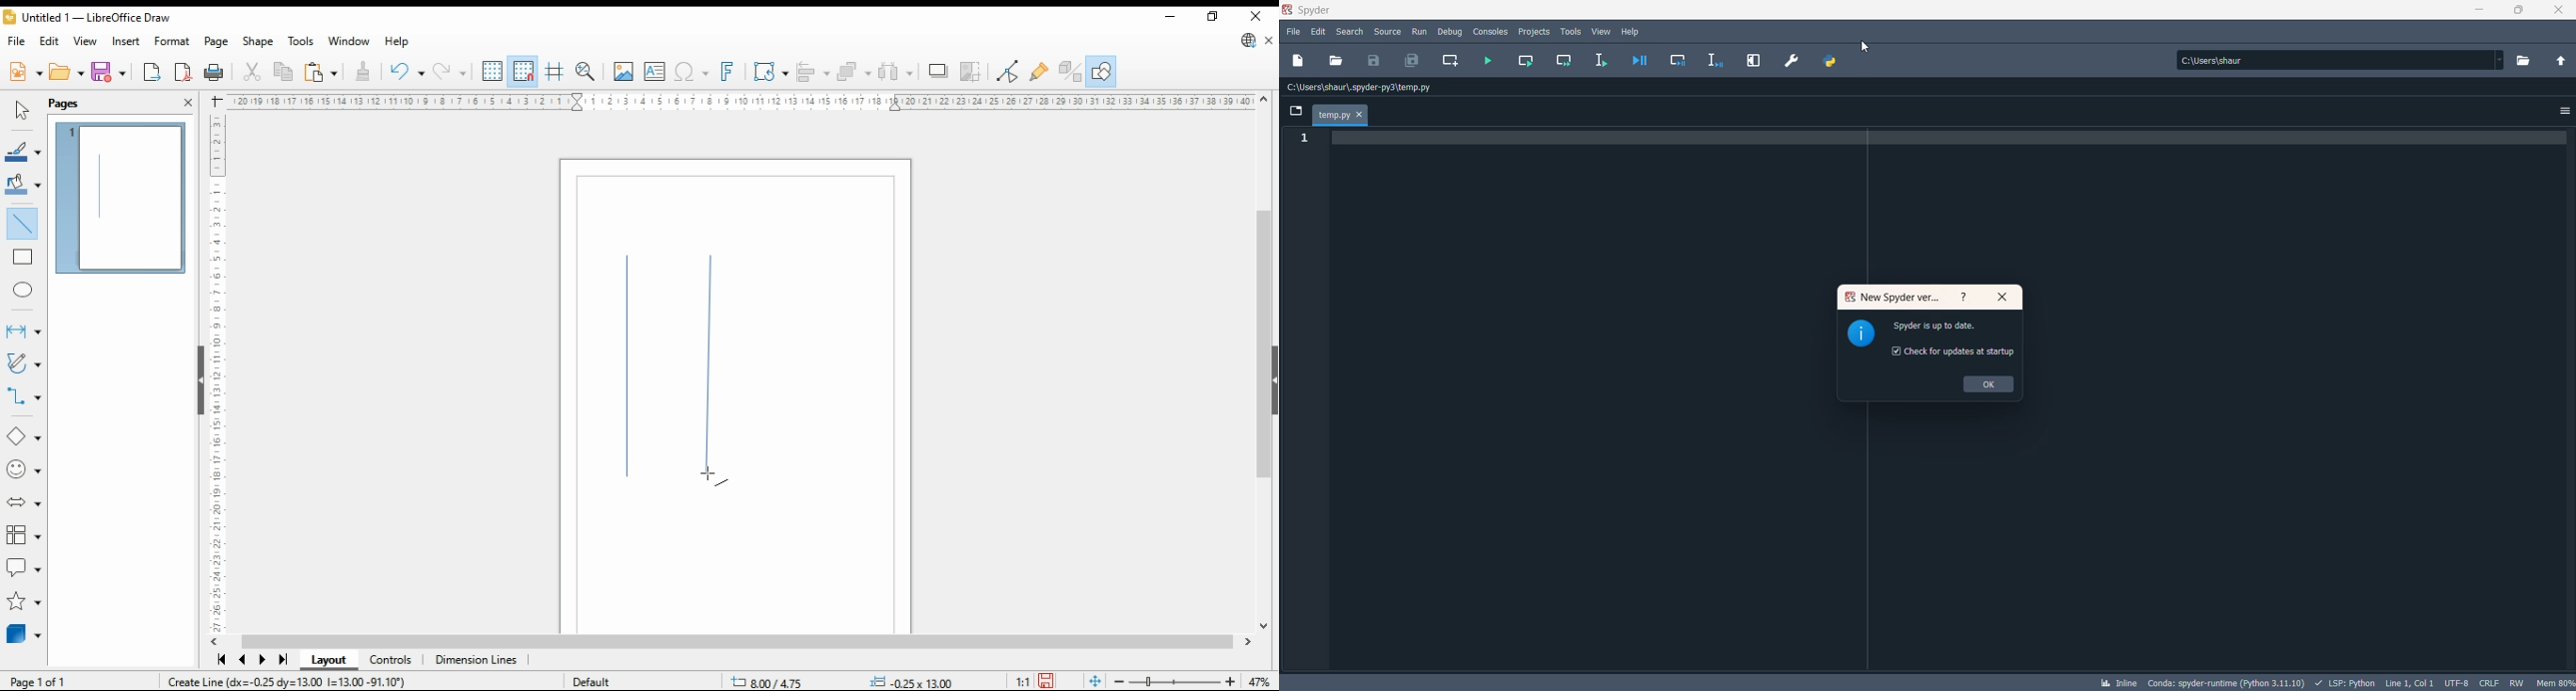 Image resolution: width=2576 pixels, height=700 pixels. I want to click on connectors, so click(24, 396).